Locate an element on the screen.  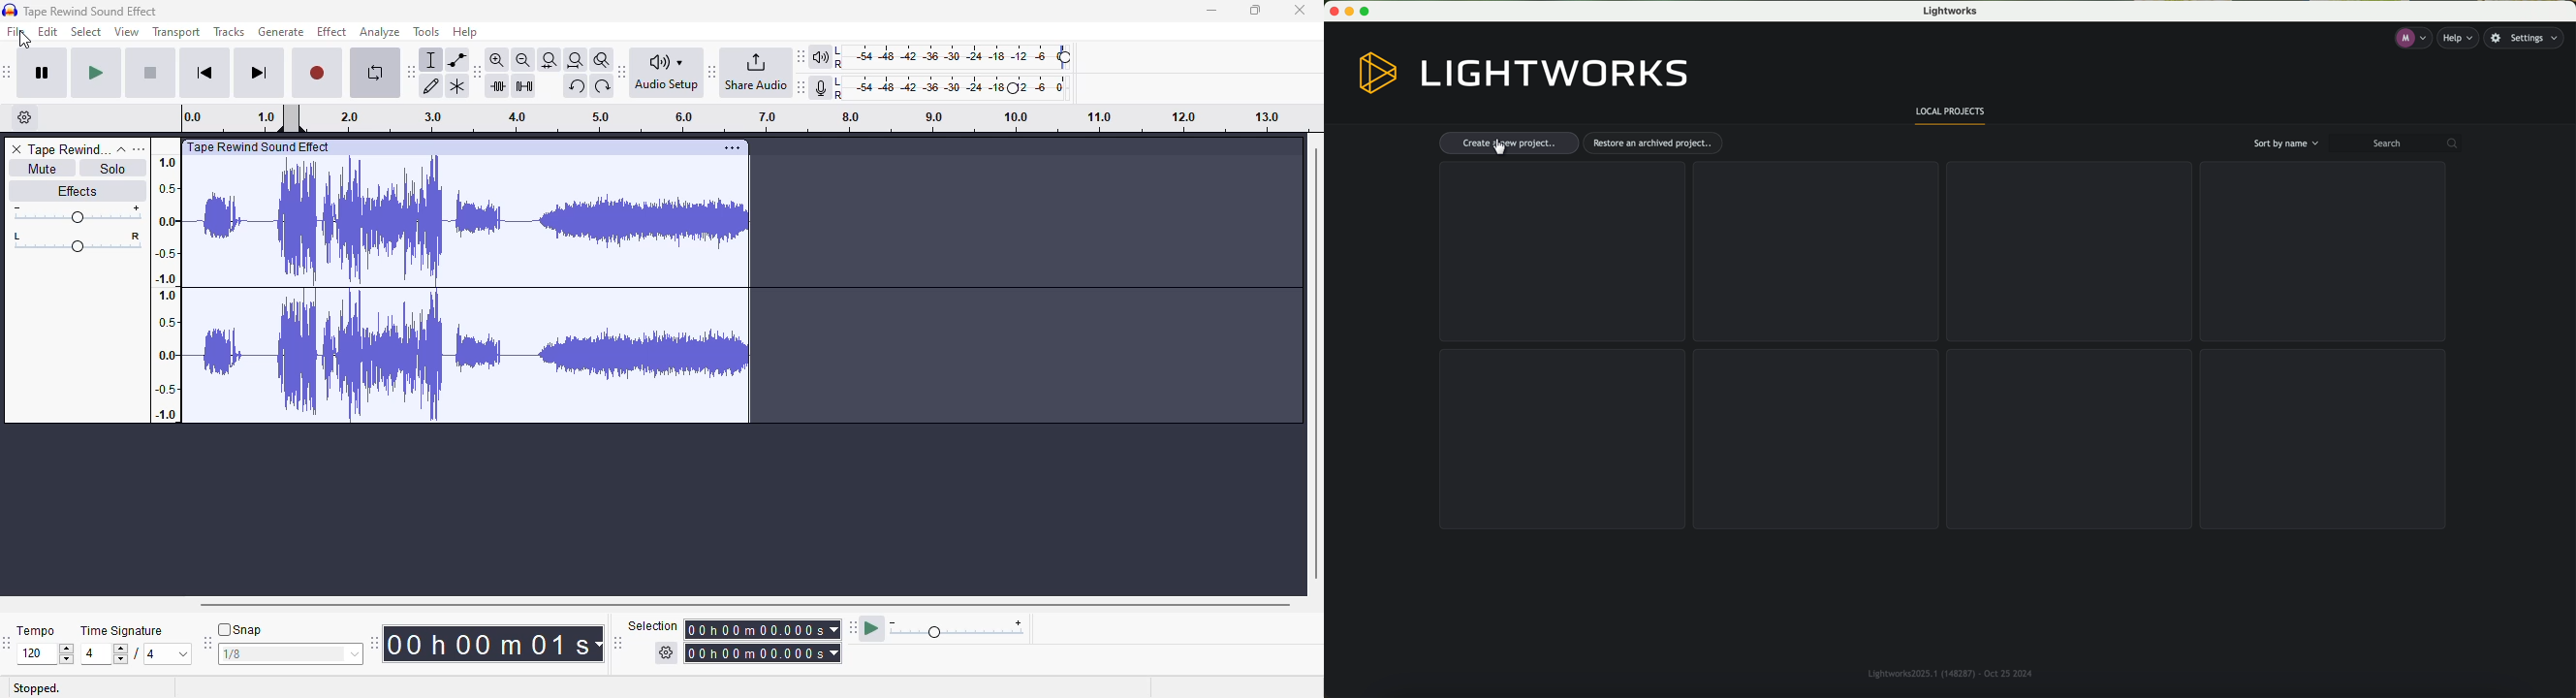
trim audio outside selection is located at coordinates (497, 85).